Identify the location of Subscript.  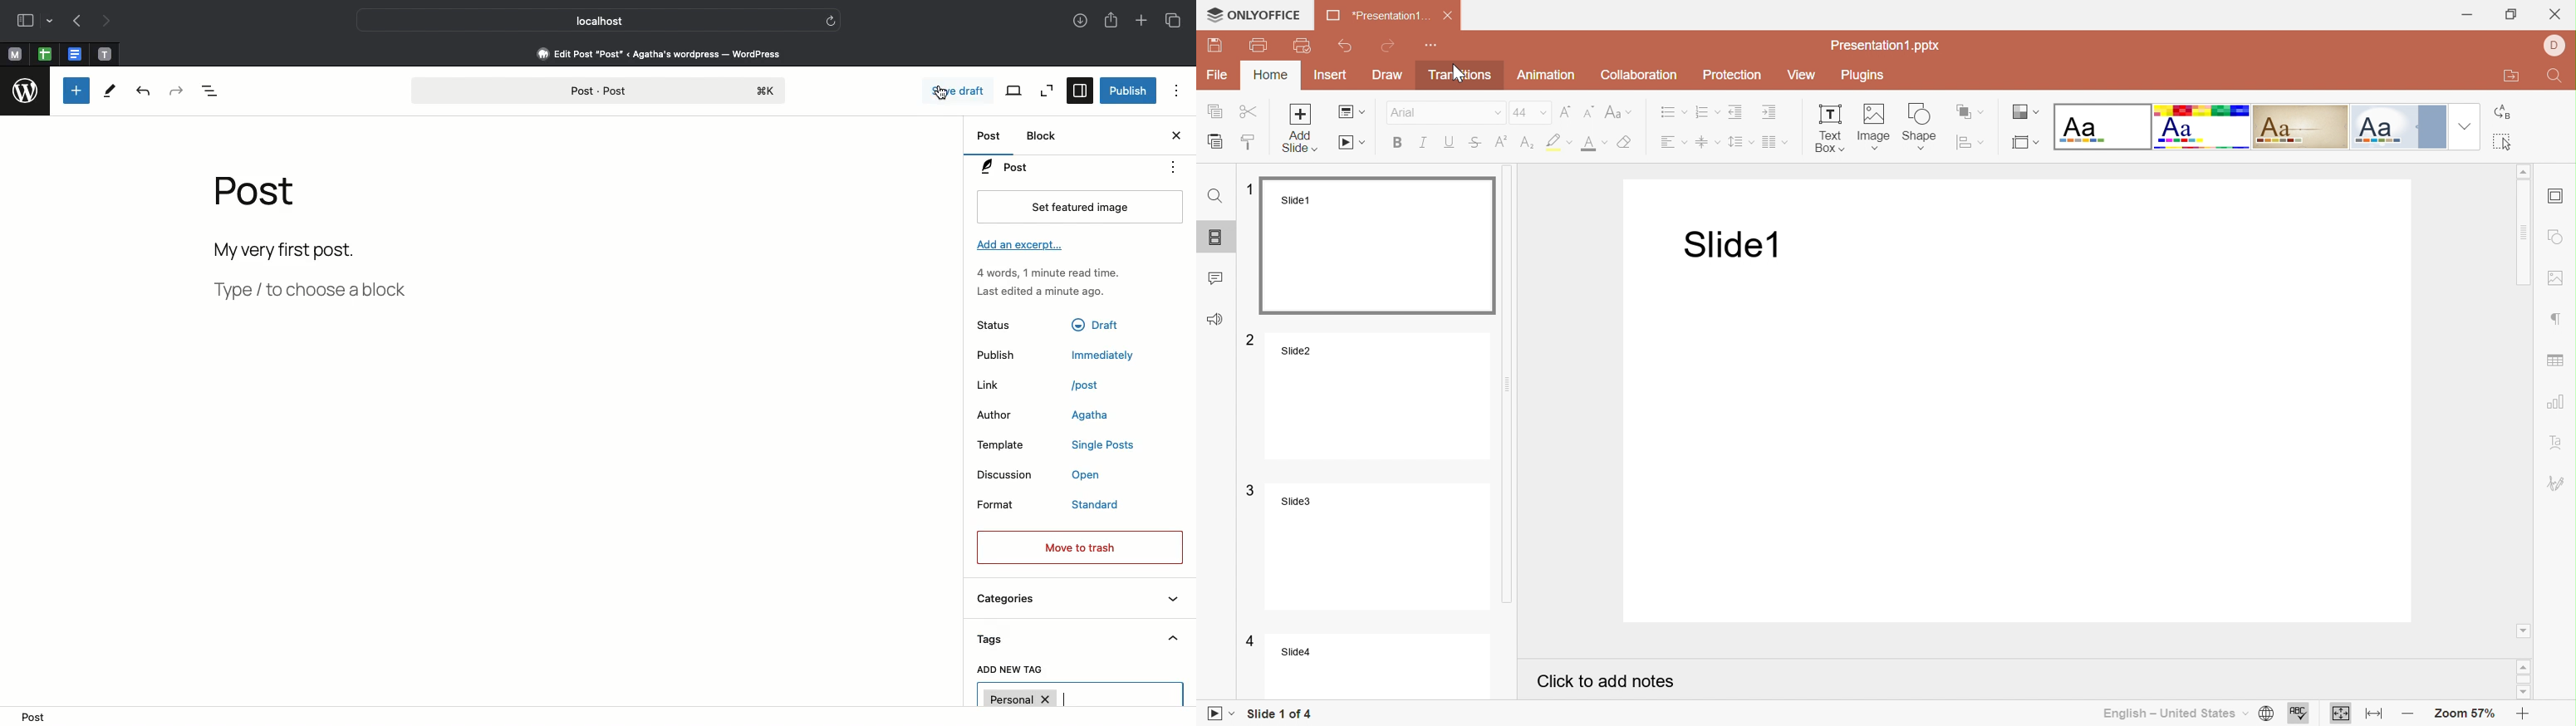
(1528, 143).